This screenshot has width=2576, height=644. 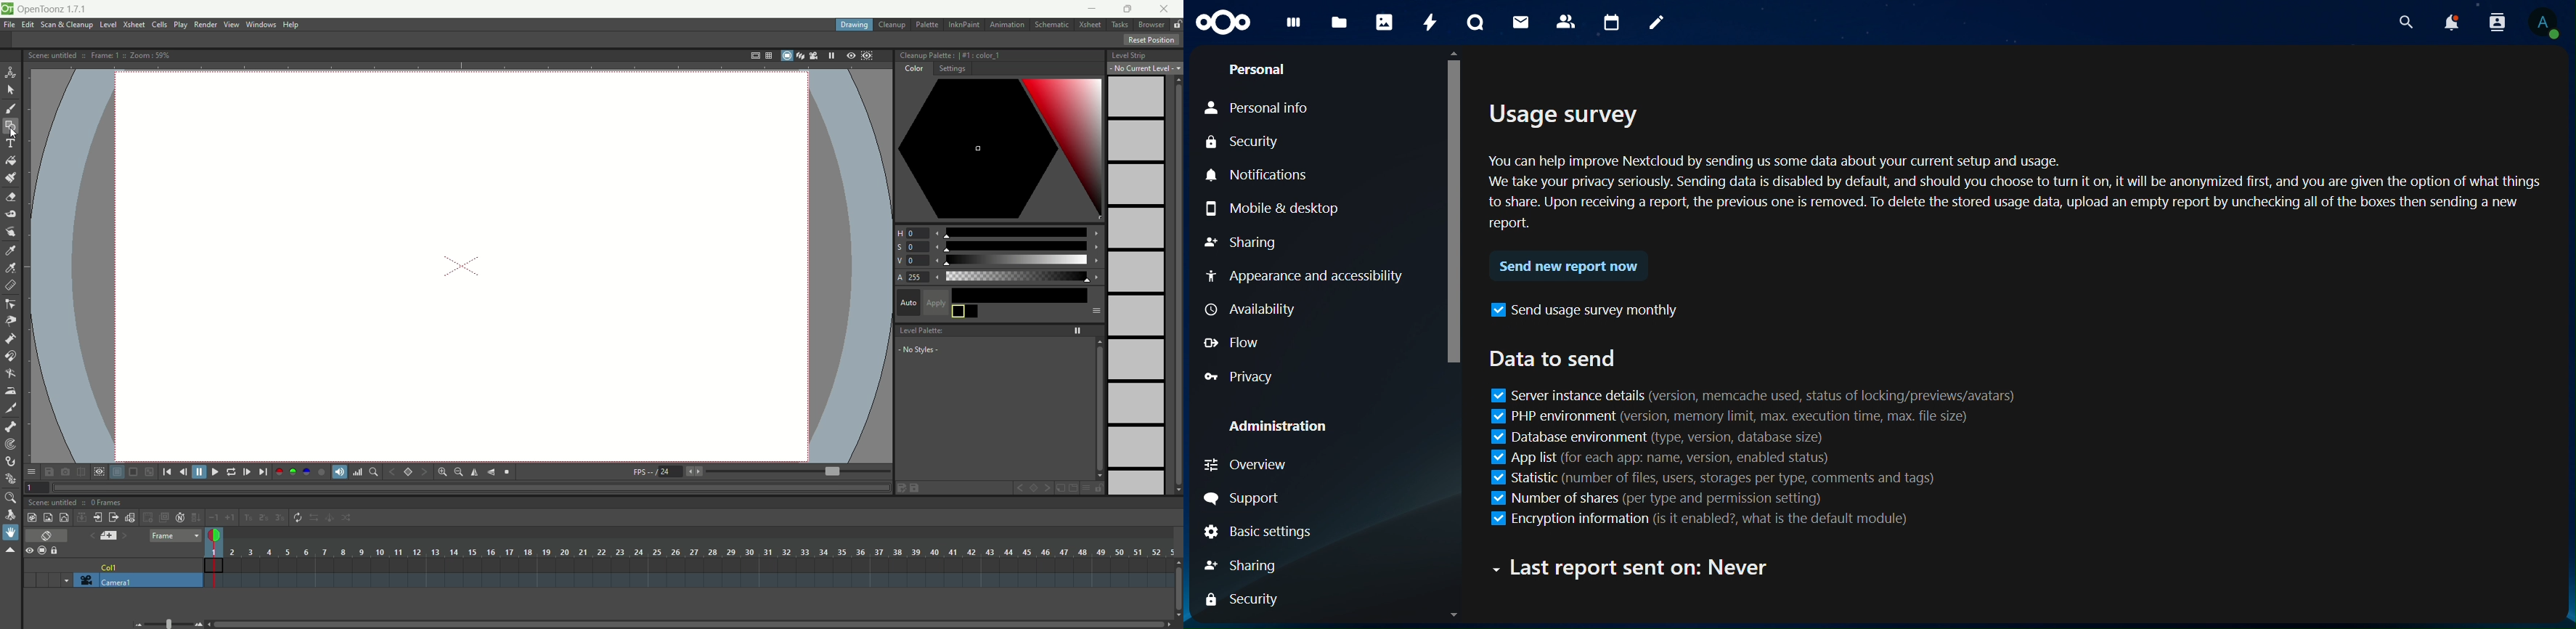 I want to click on magnet , so click(x=11, y=355).